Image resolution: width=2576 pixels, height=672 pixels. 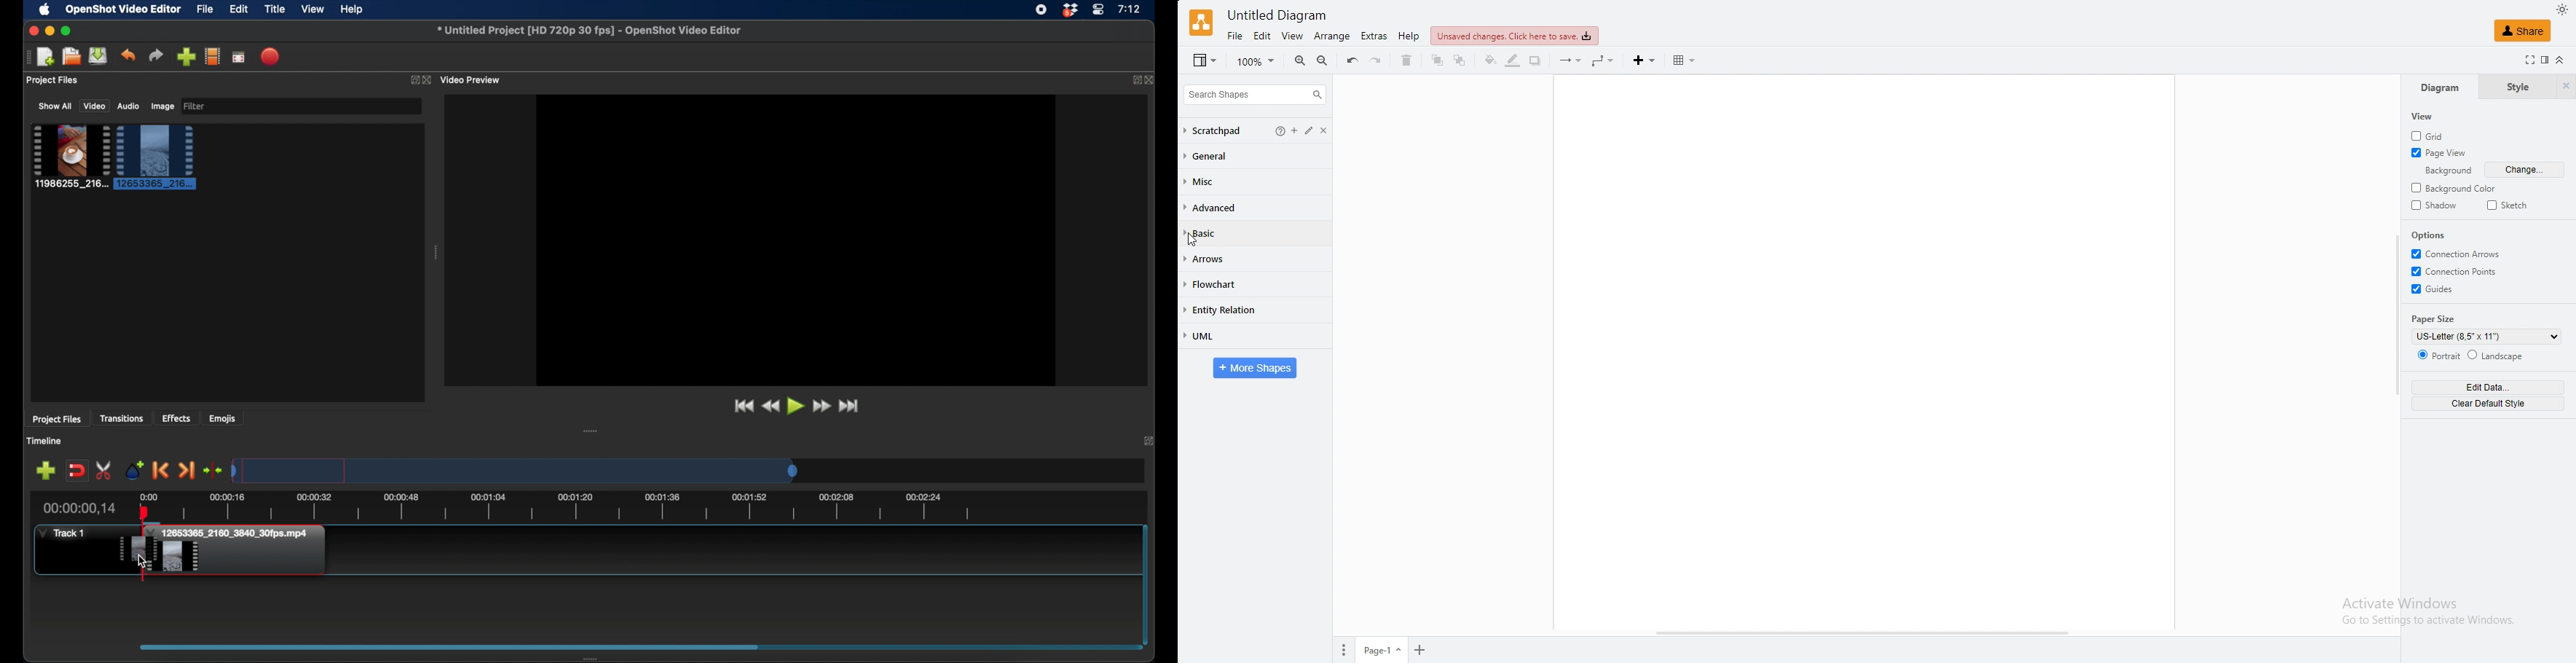 What do you see at coordinates (1214, 131) in the screenshot?
I see `scratchpad` at bounding box center [1214, 131].